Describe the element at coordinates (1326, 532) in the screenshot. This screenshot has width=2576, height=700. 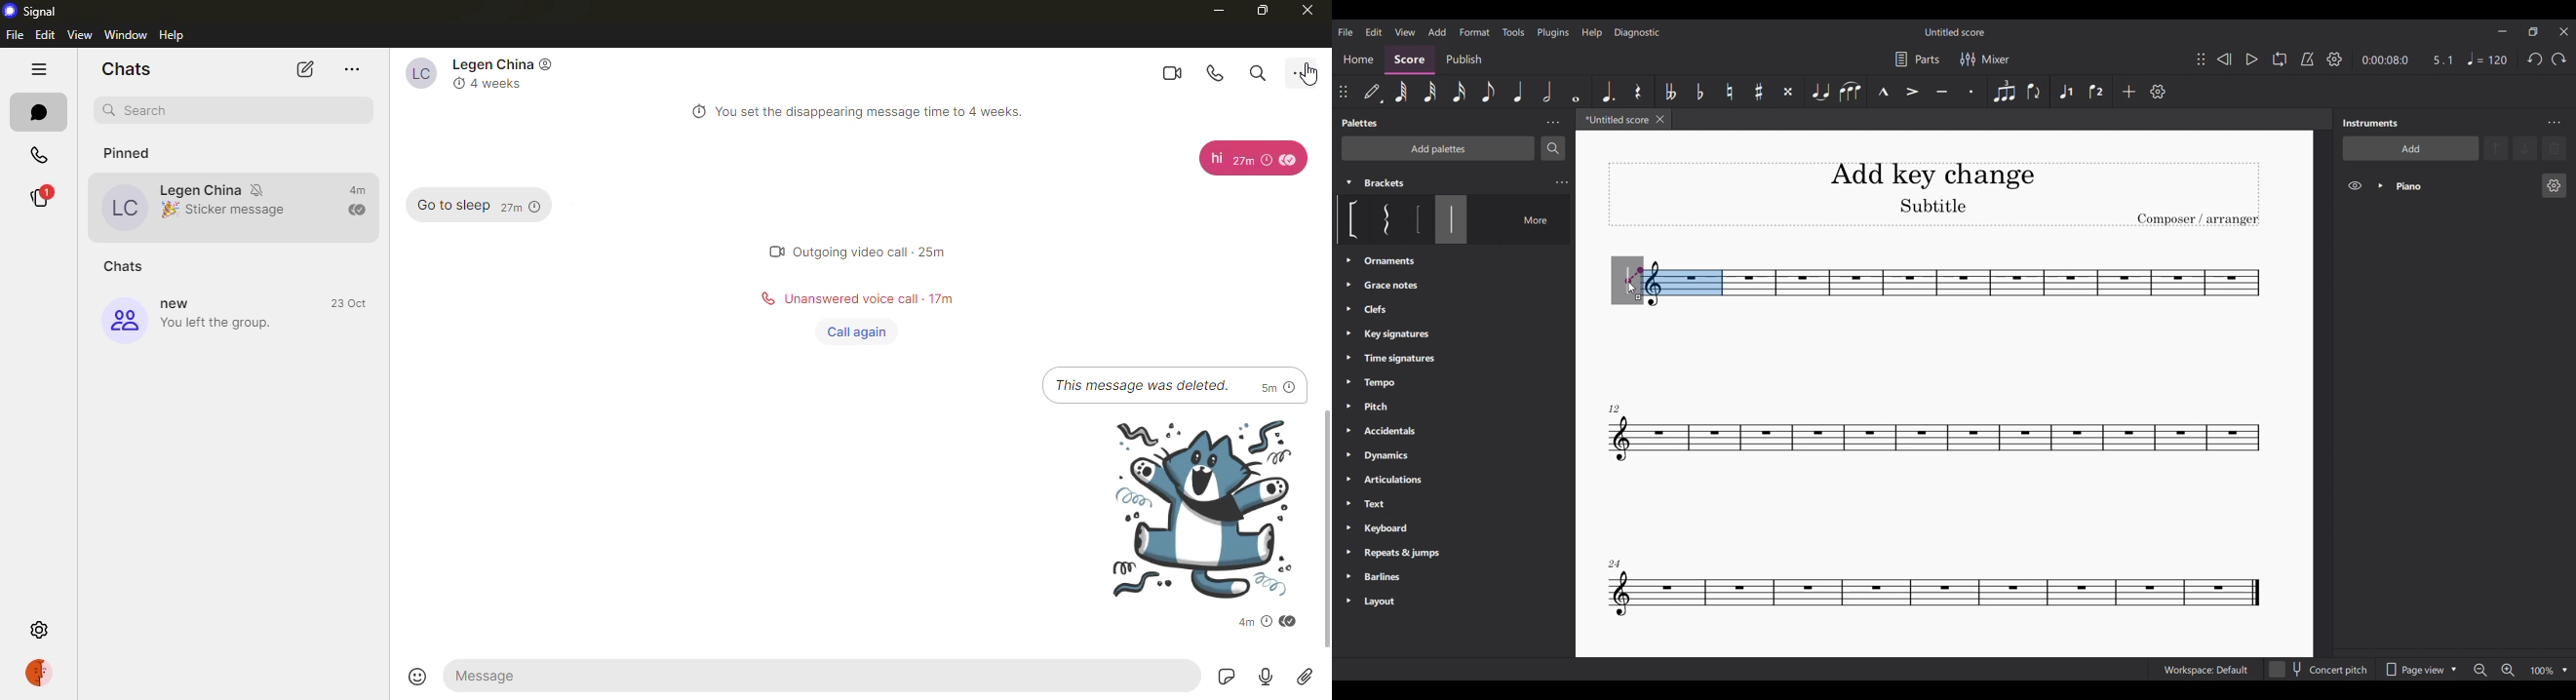
I see `scroll bar` at that location.